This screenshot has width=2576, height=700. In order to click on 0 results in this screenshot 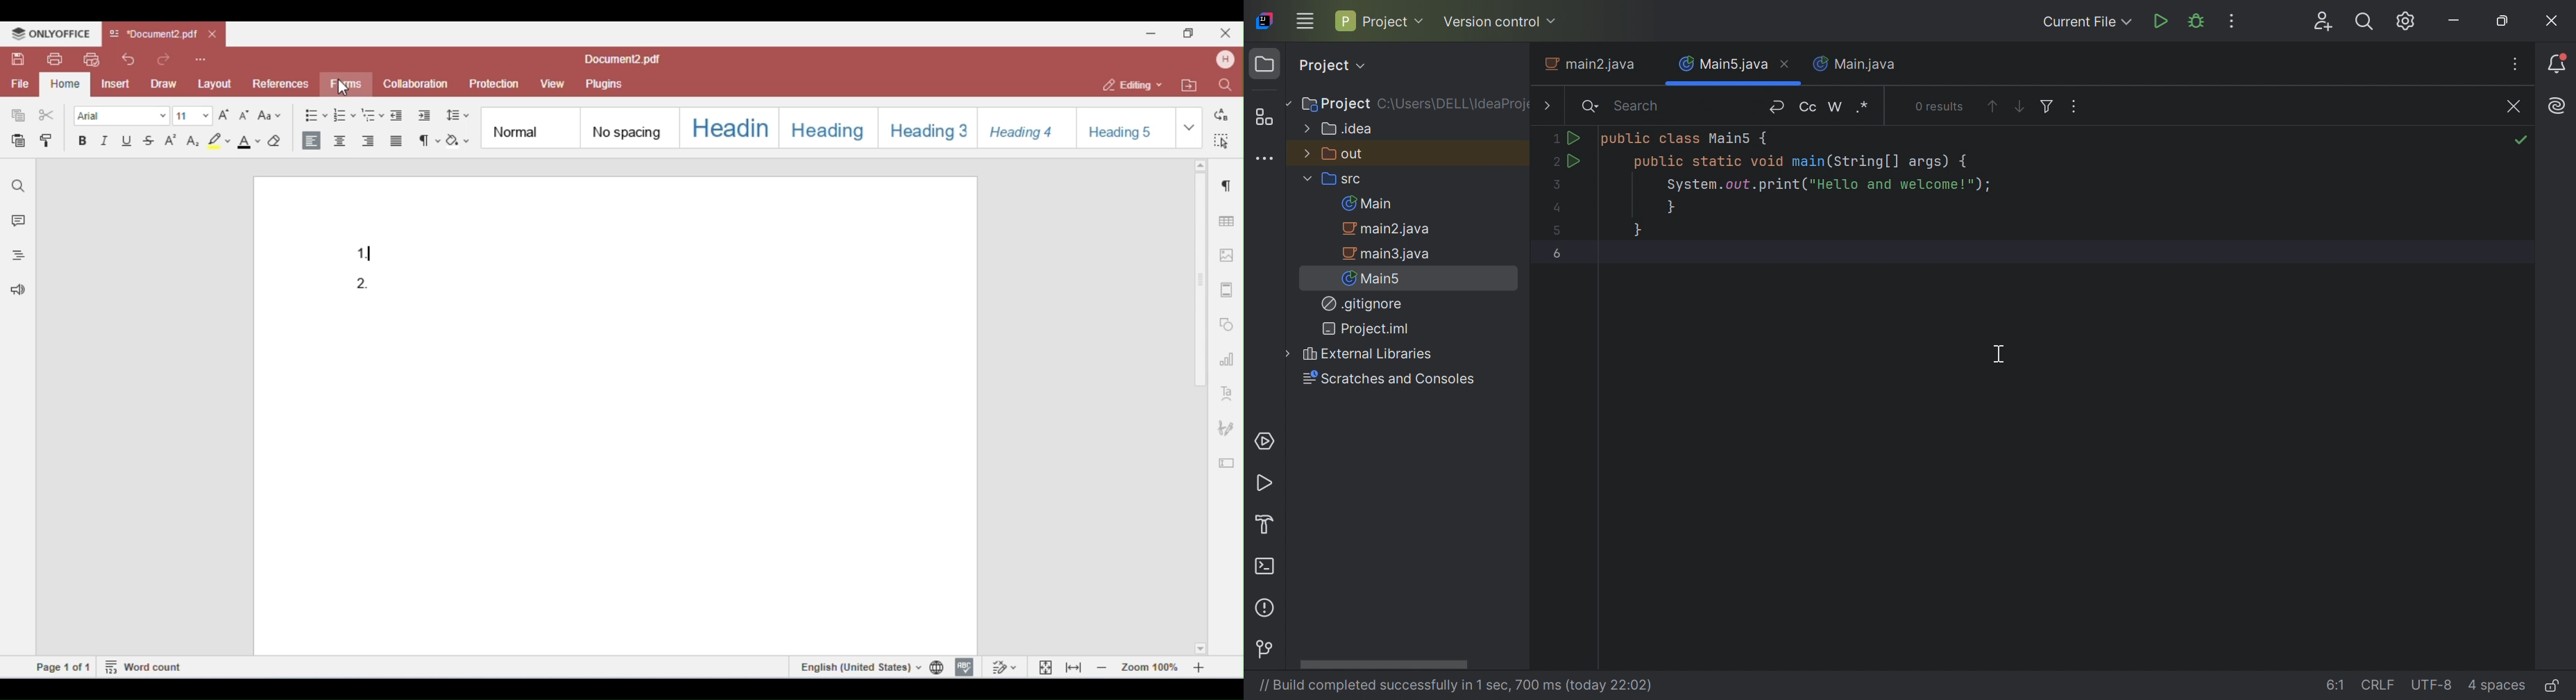, I will do `click(1942, 106)`.